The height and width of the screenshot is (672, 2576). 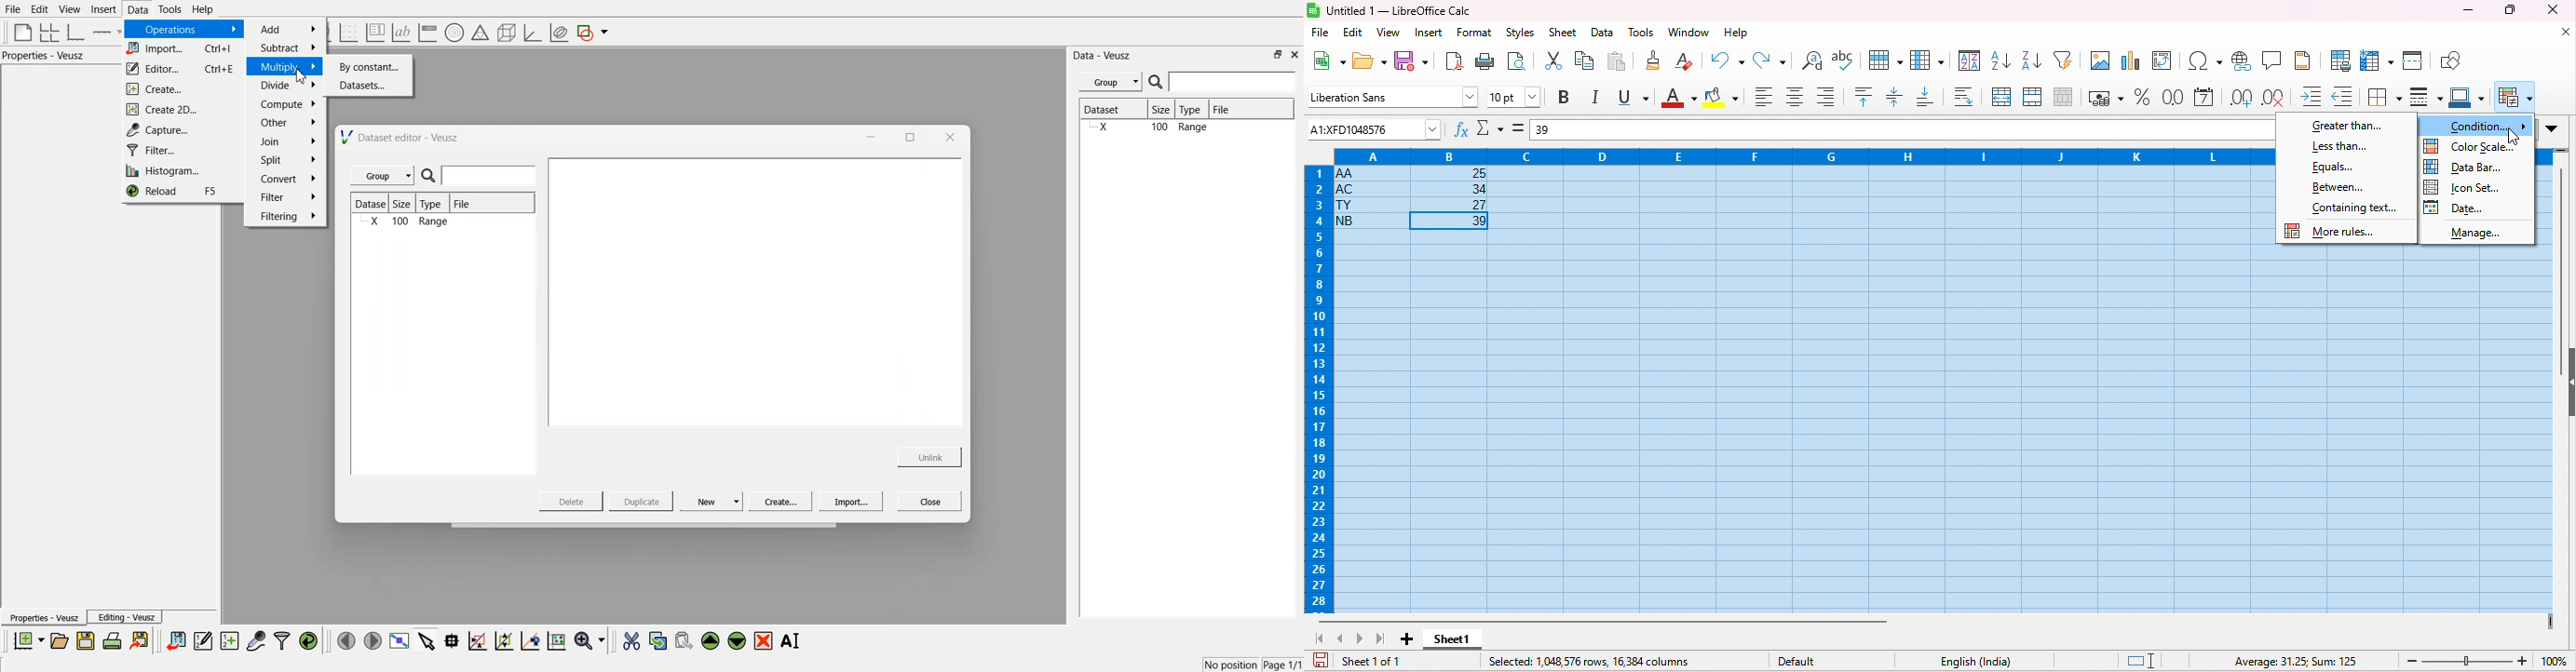 I want to click on Unlink, so click(x=930, y=455).